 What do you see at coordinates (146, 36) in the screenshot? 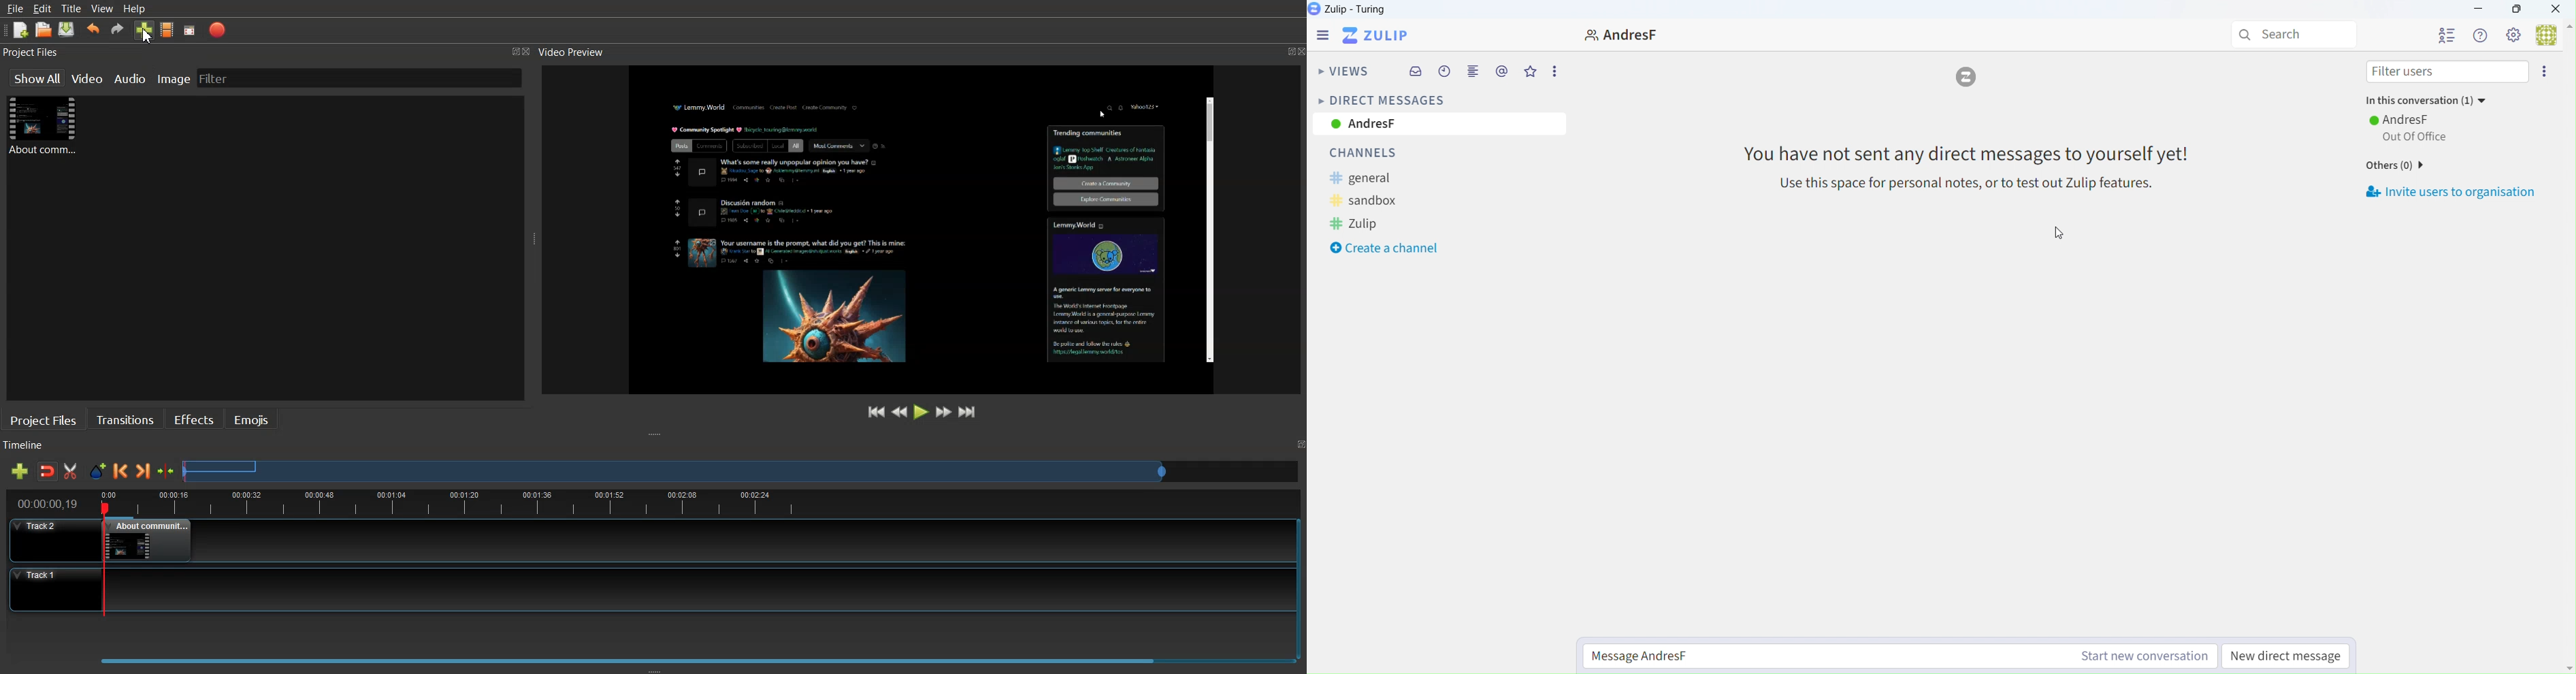
I see `Cursor` at bounding box center [146, 36].